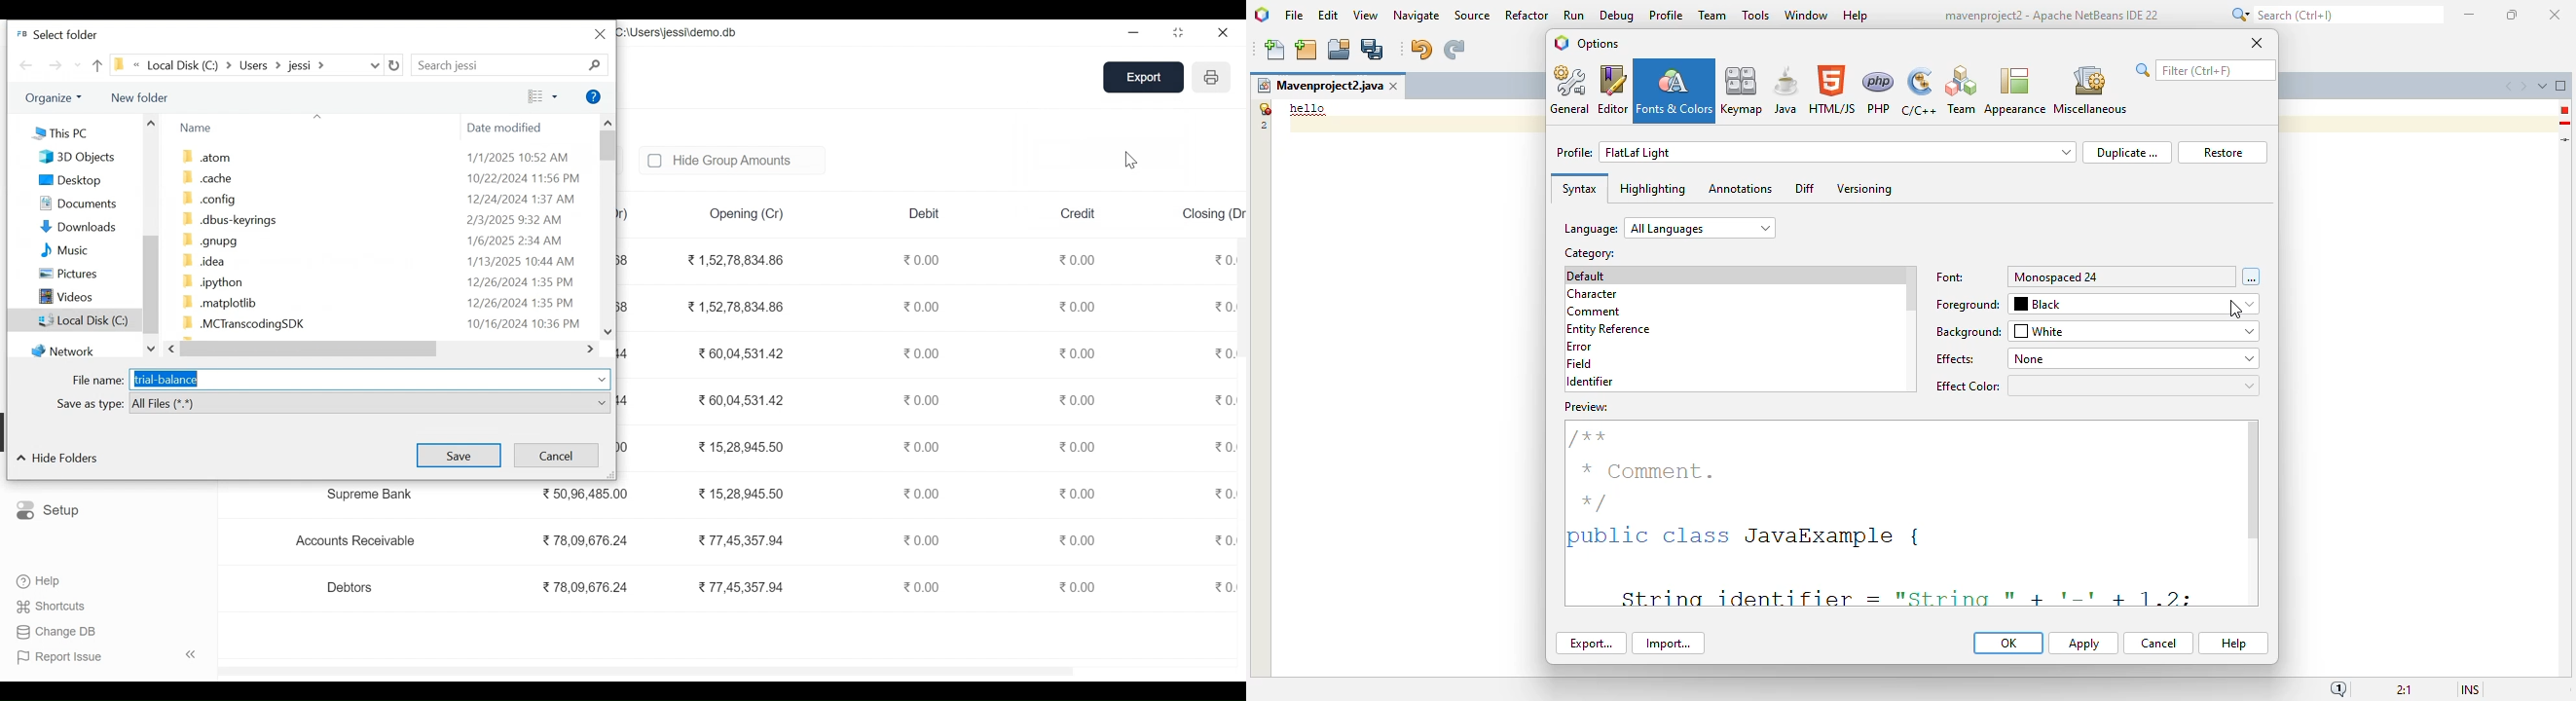 This screenshot has width=2576, height=728. I want to click on restore, so click(2223, 153).